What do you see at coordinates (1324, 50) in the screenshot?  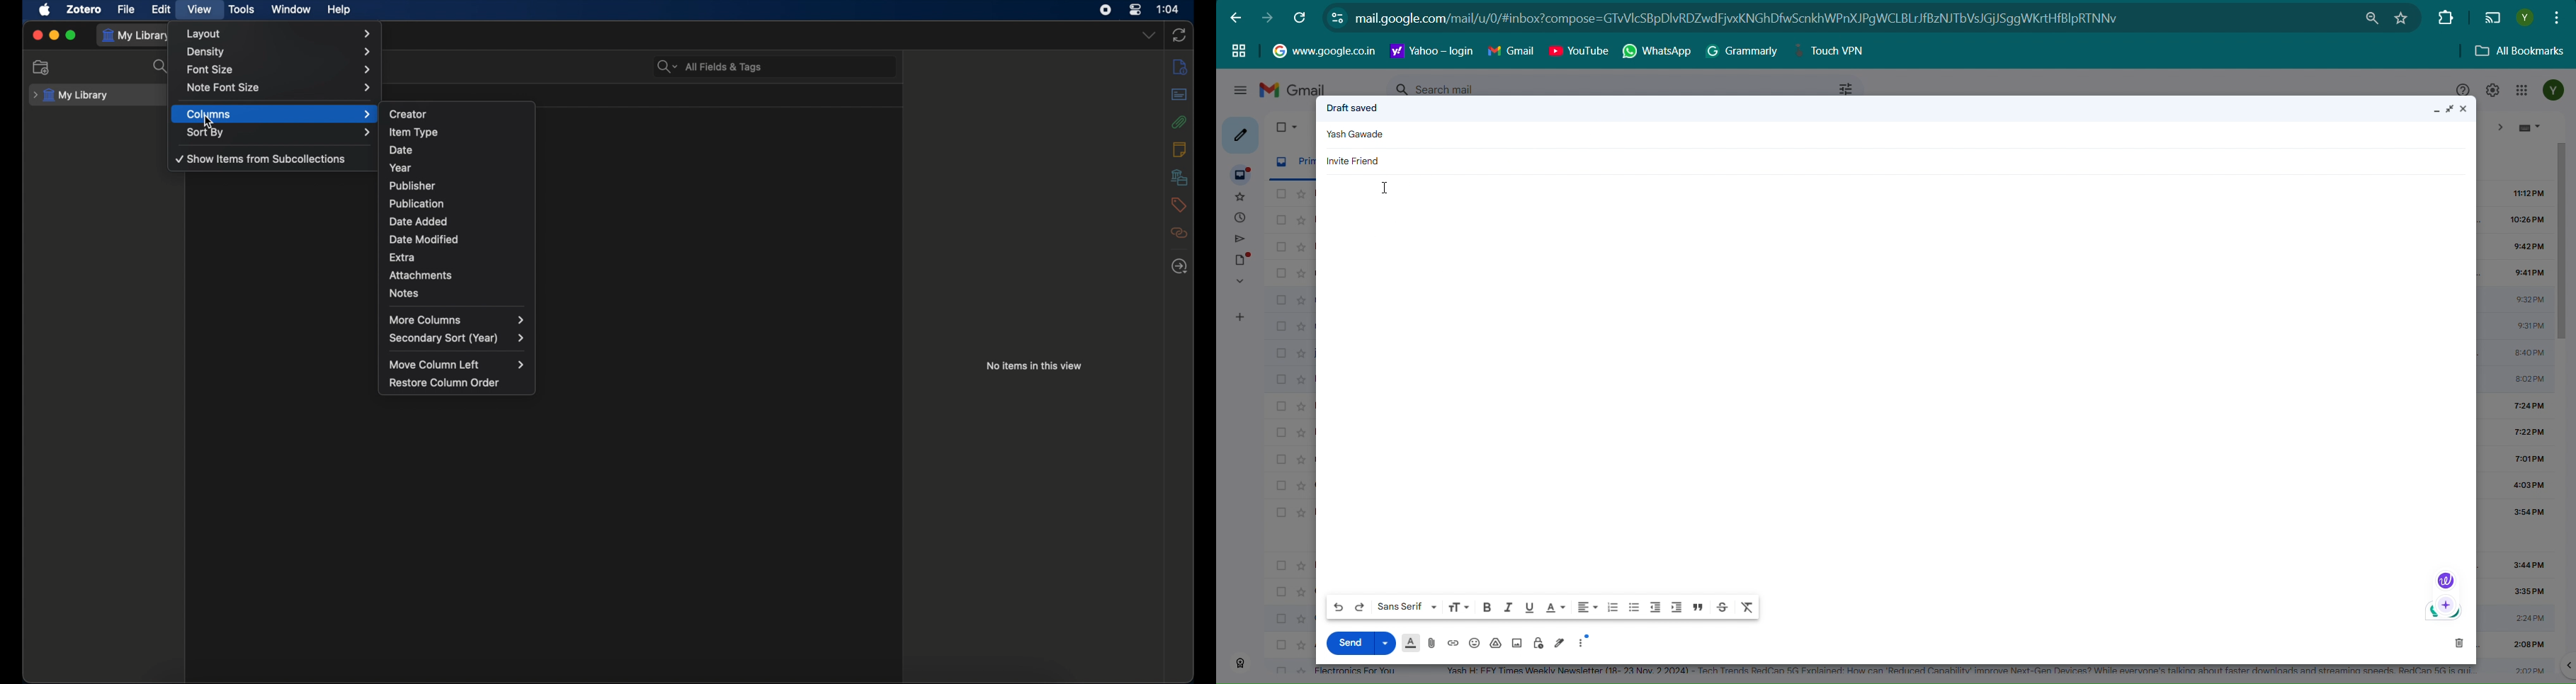 I see `Hyperlink` at bounding box center [1324, 50].